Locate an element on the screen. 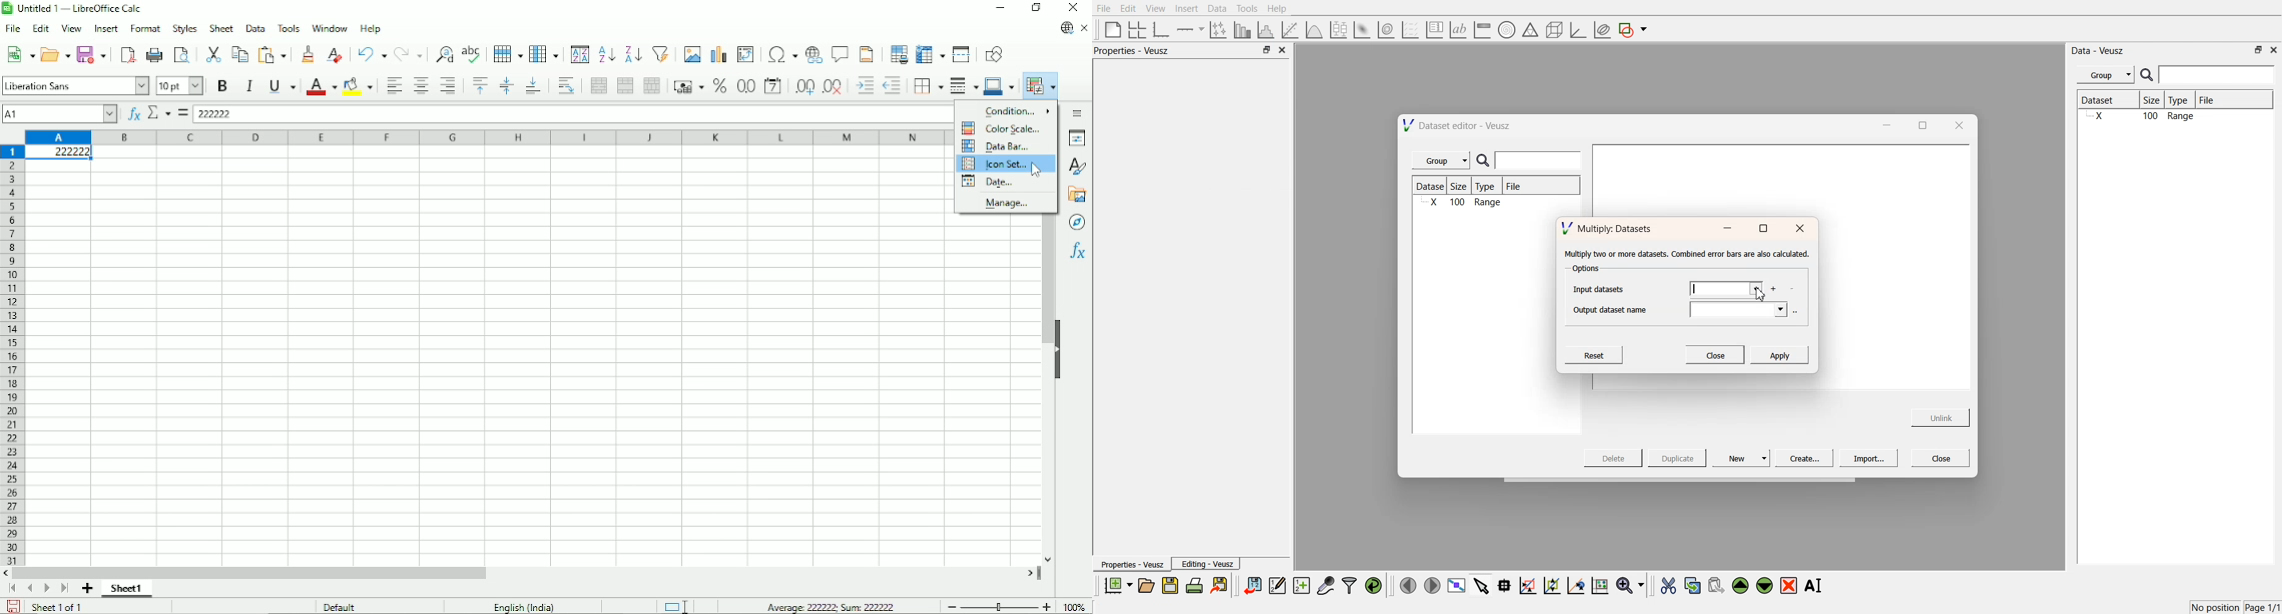 Image resolution: width=2296 pixels, height=616 pixels. Align bottom is located at coordinates (532, 86).